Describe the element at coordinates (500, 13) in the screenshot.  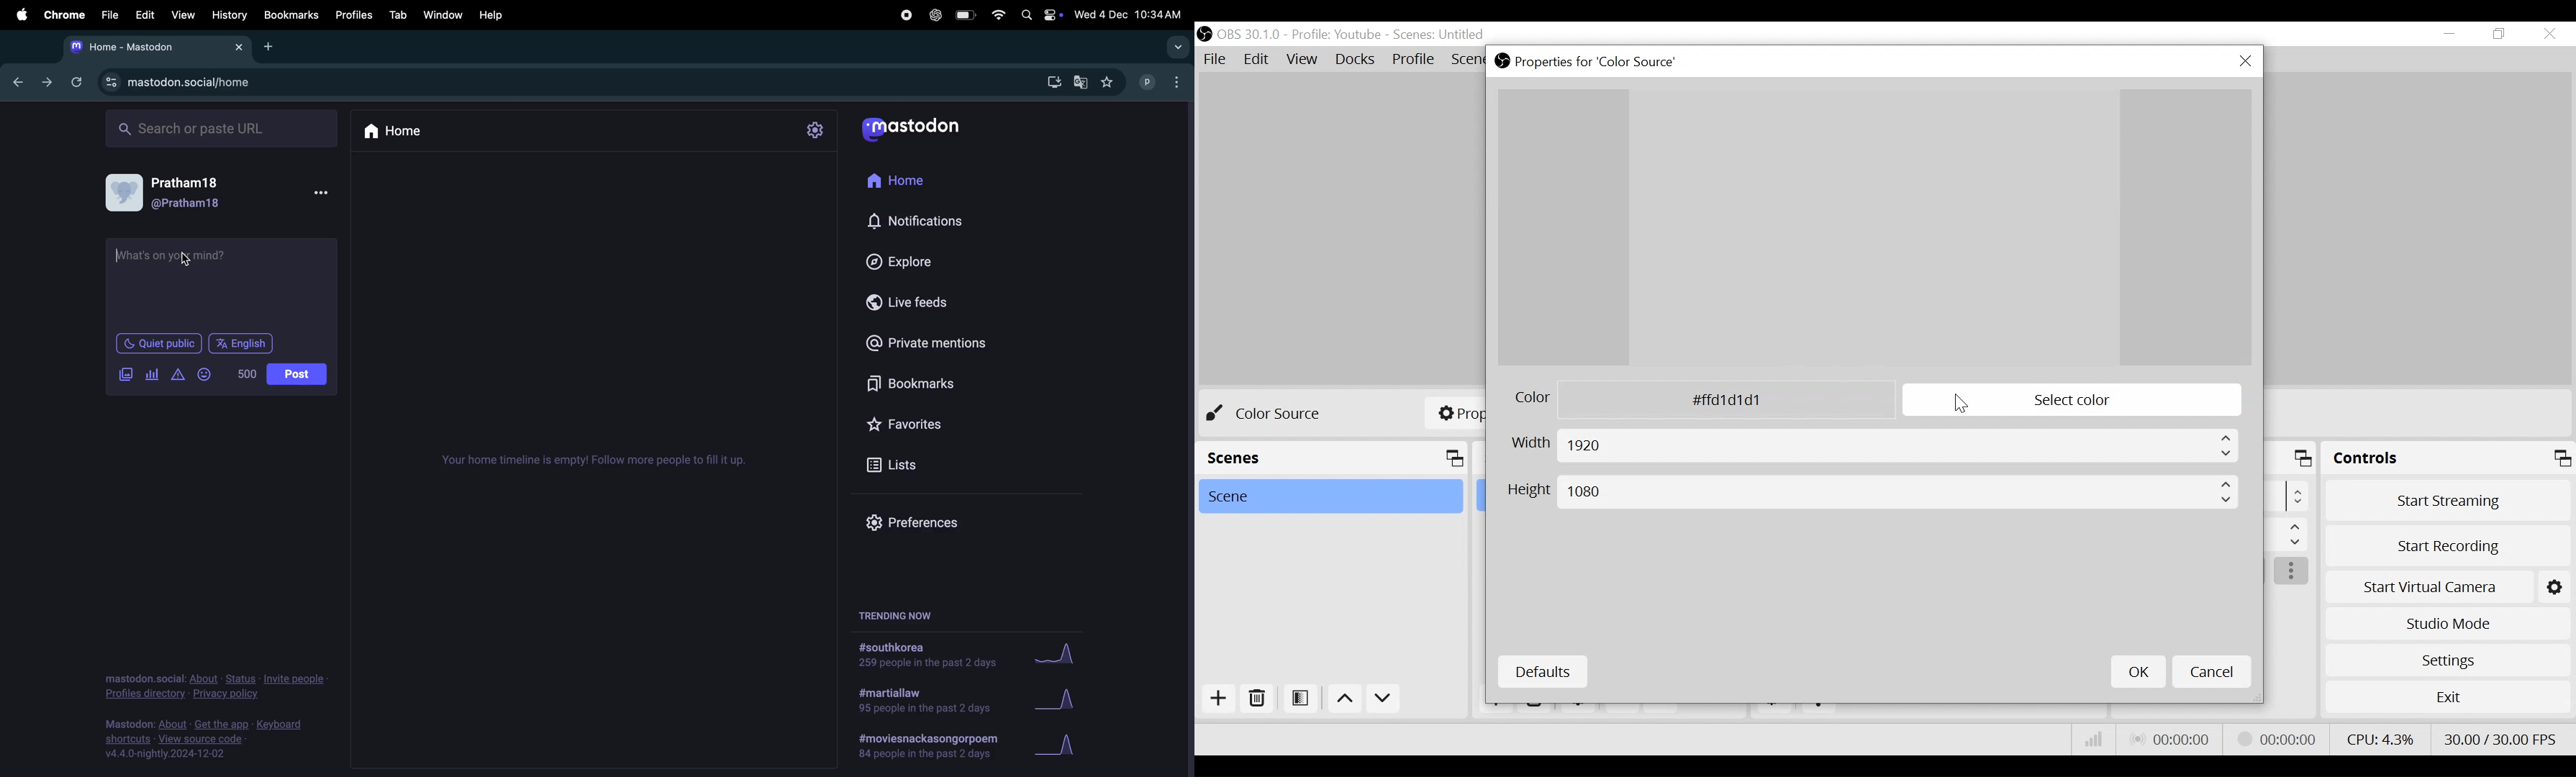
I see `help` at that location.